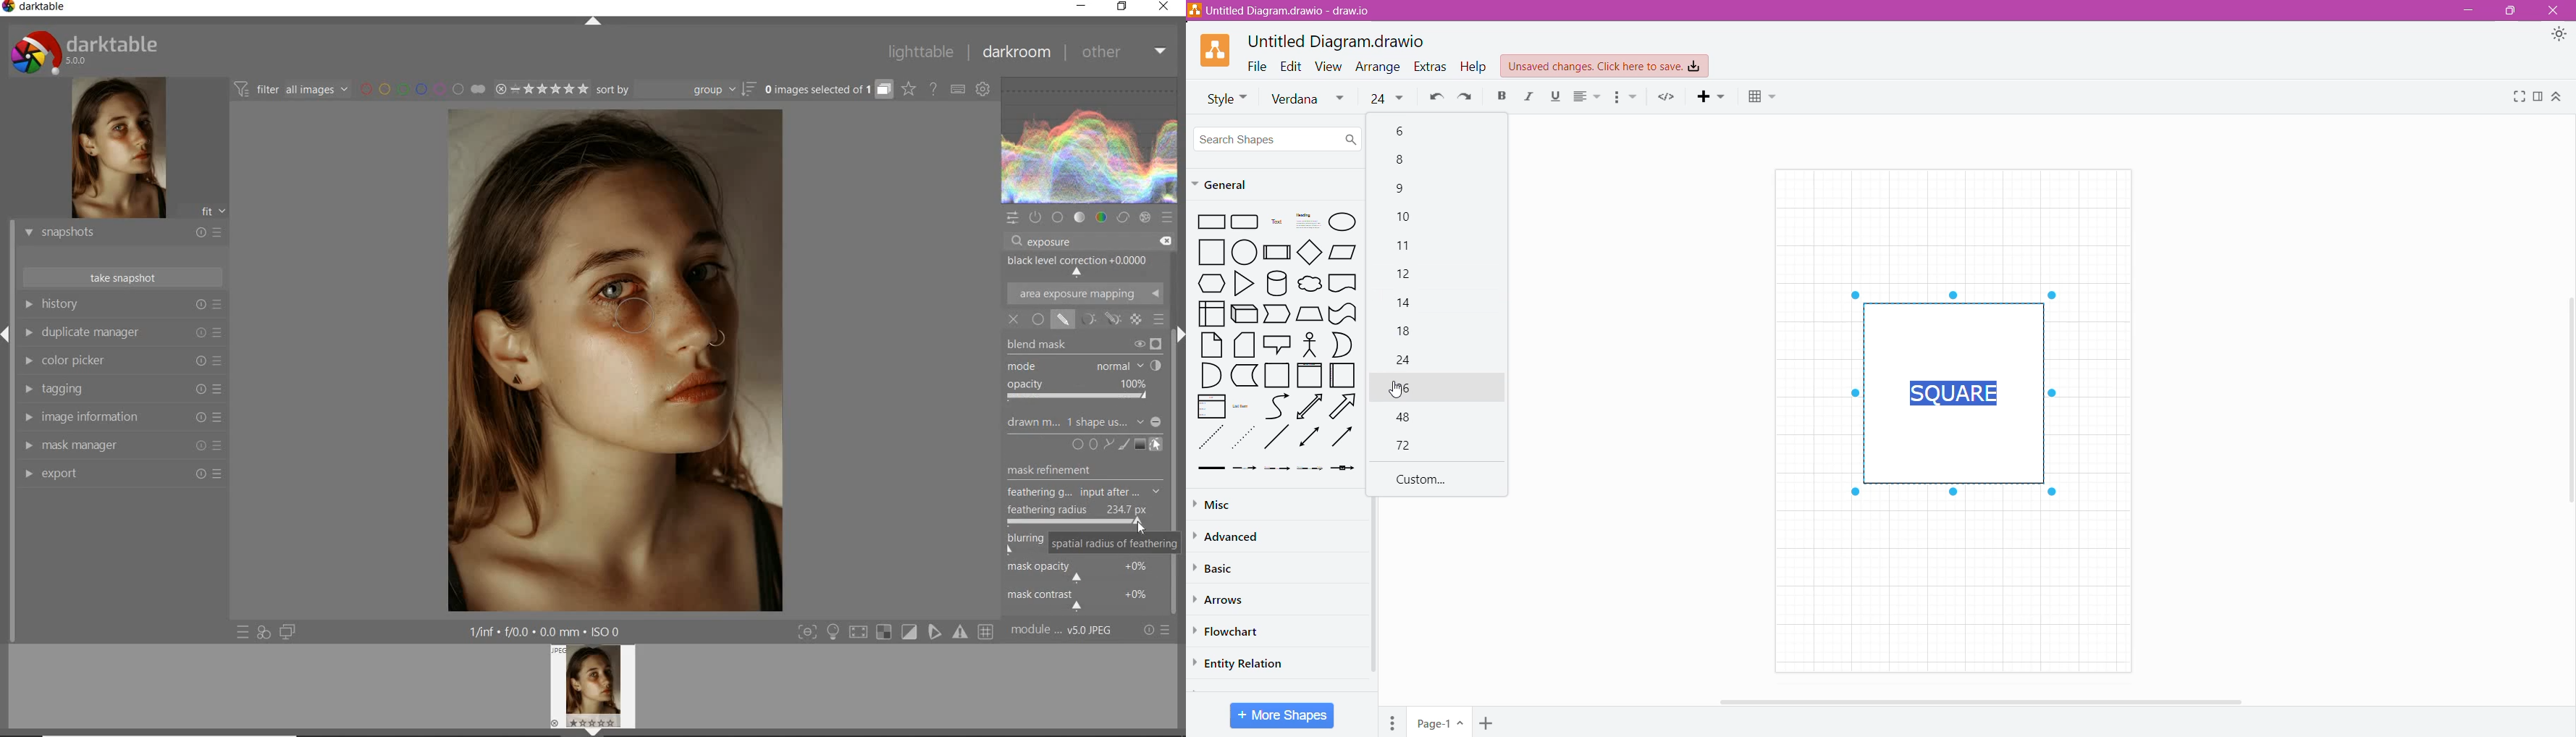  I want to click on circle, so click(1245, 250).